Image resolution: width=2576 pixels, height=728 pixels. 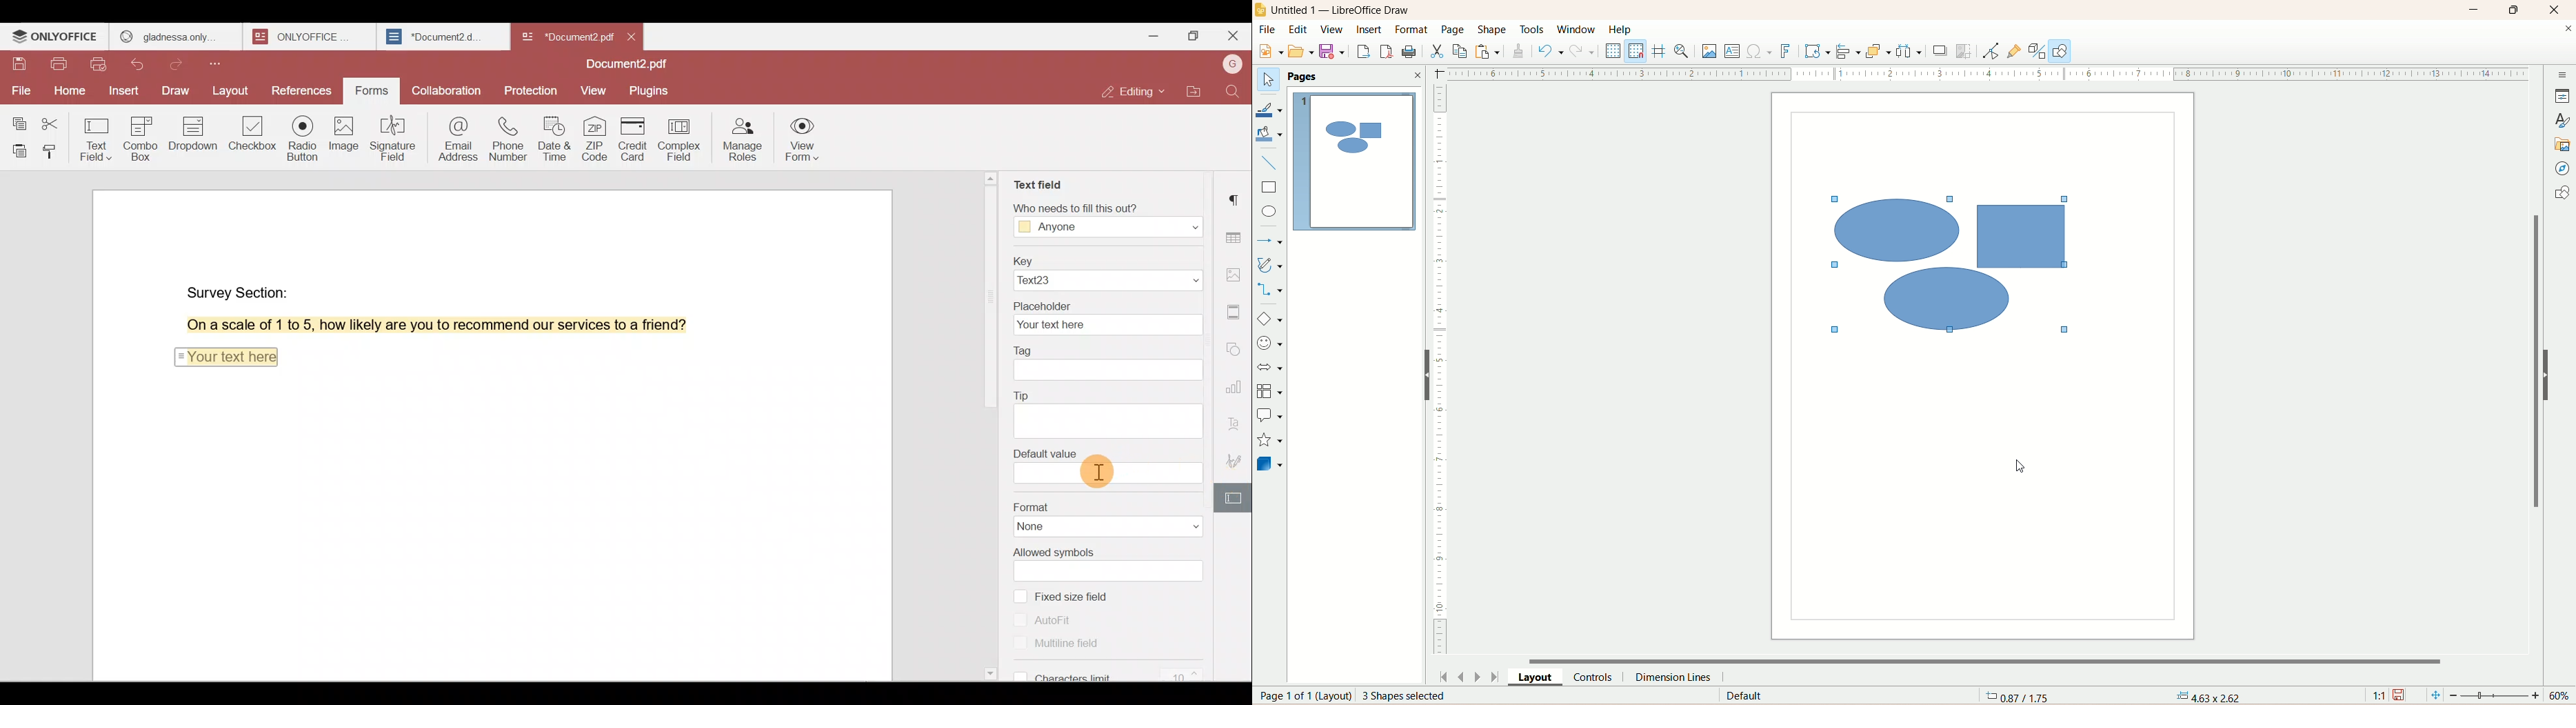 What do you see at coordinates (553, 135) in the screenshot?
I see `Date & time` at bounding box center [553, 135].